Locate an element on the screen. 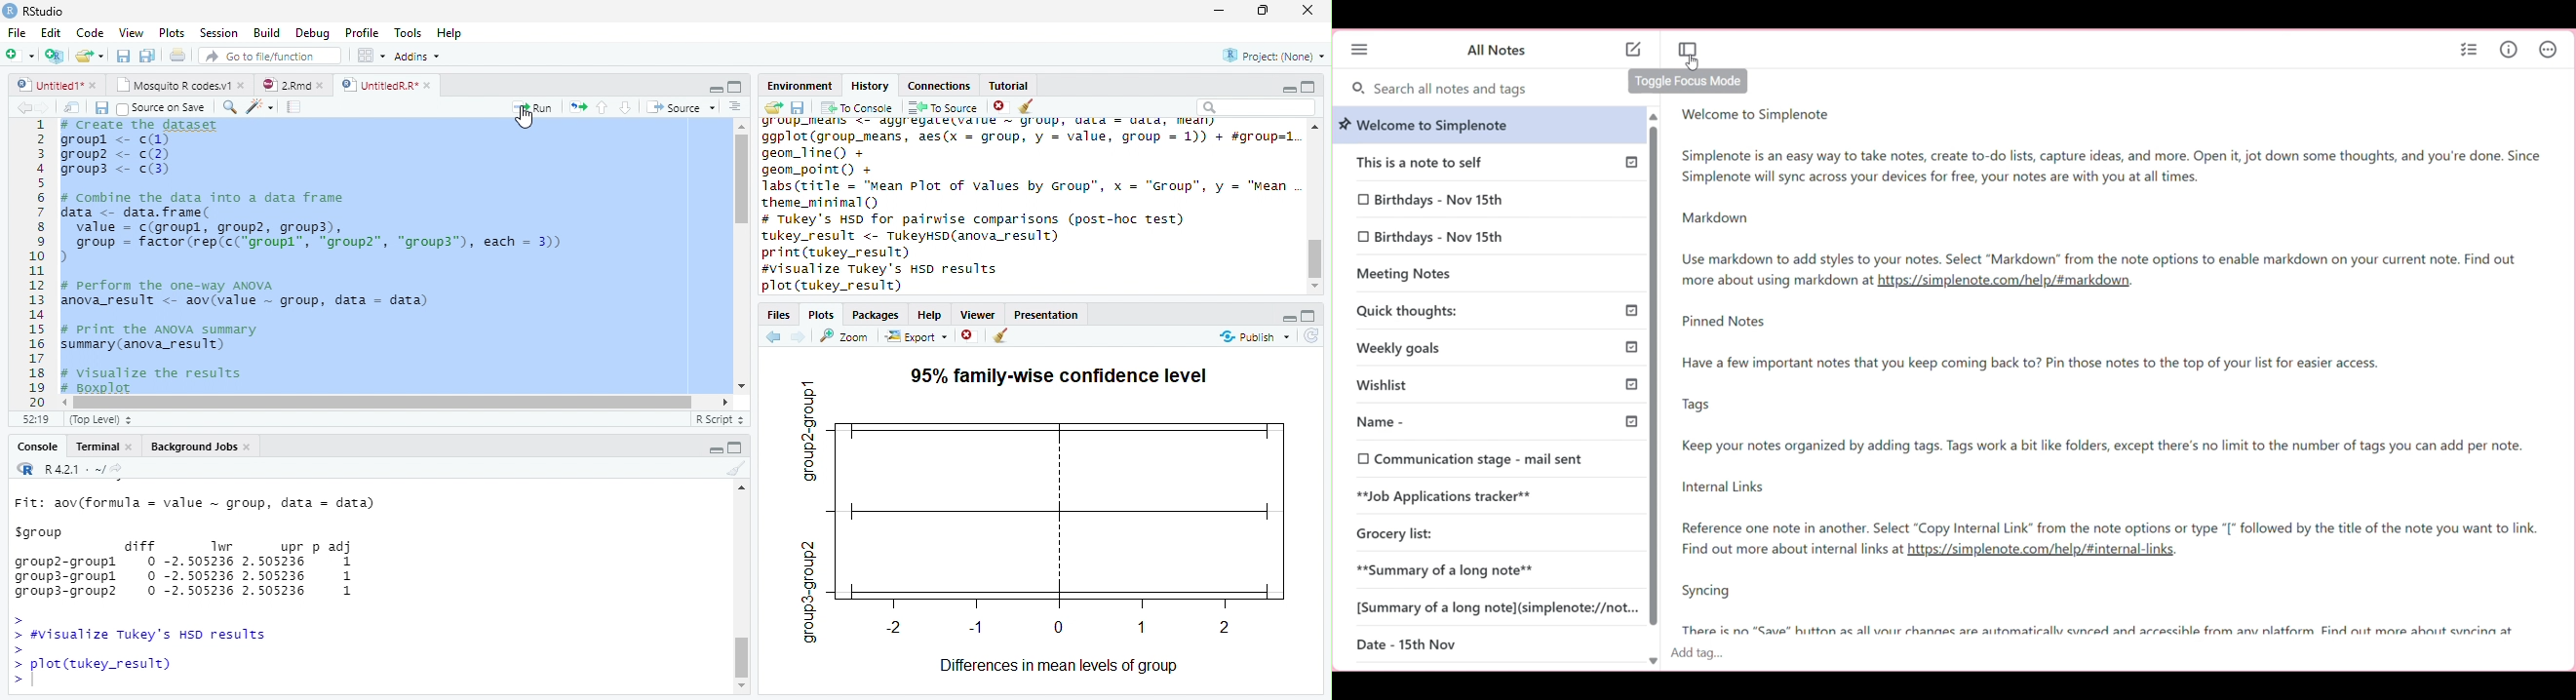 The height and width of the screenshot is (700, 2576). Search is located at coordinates (1254, 107).